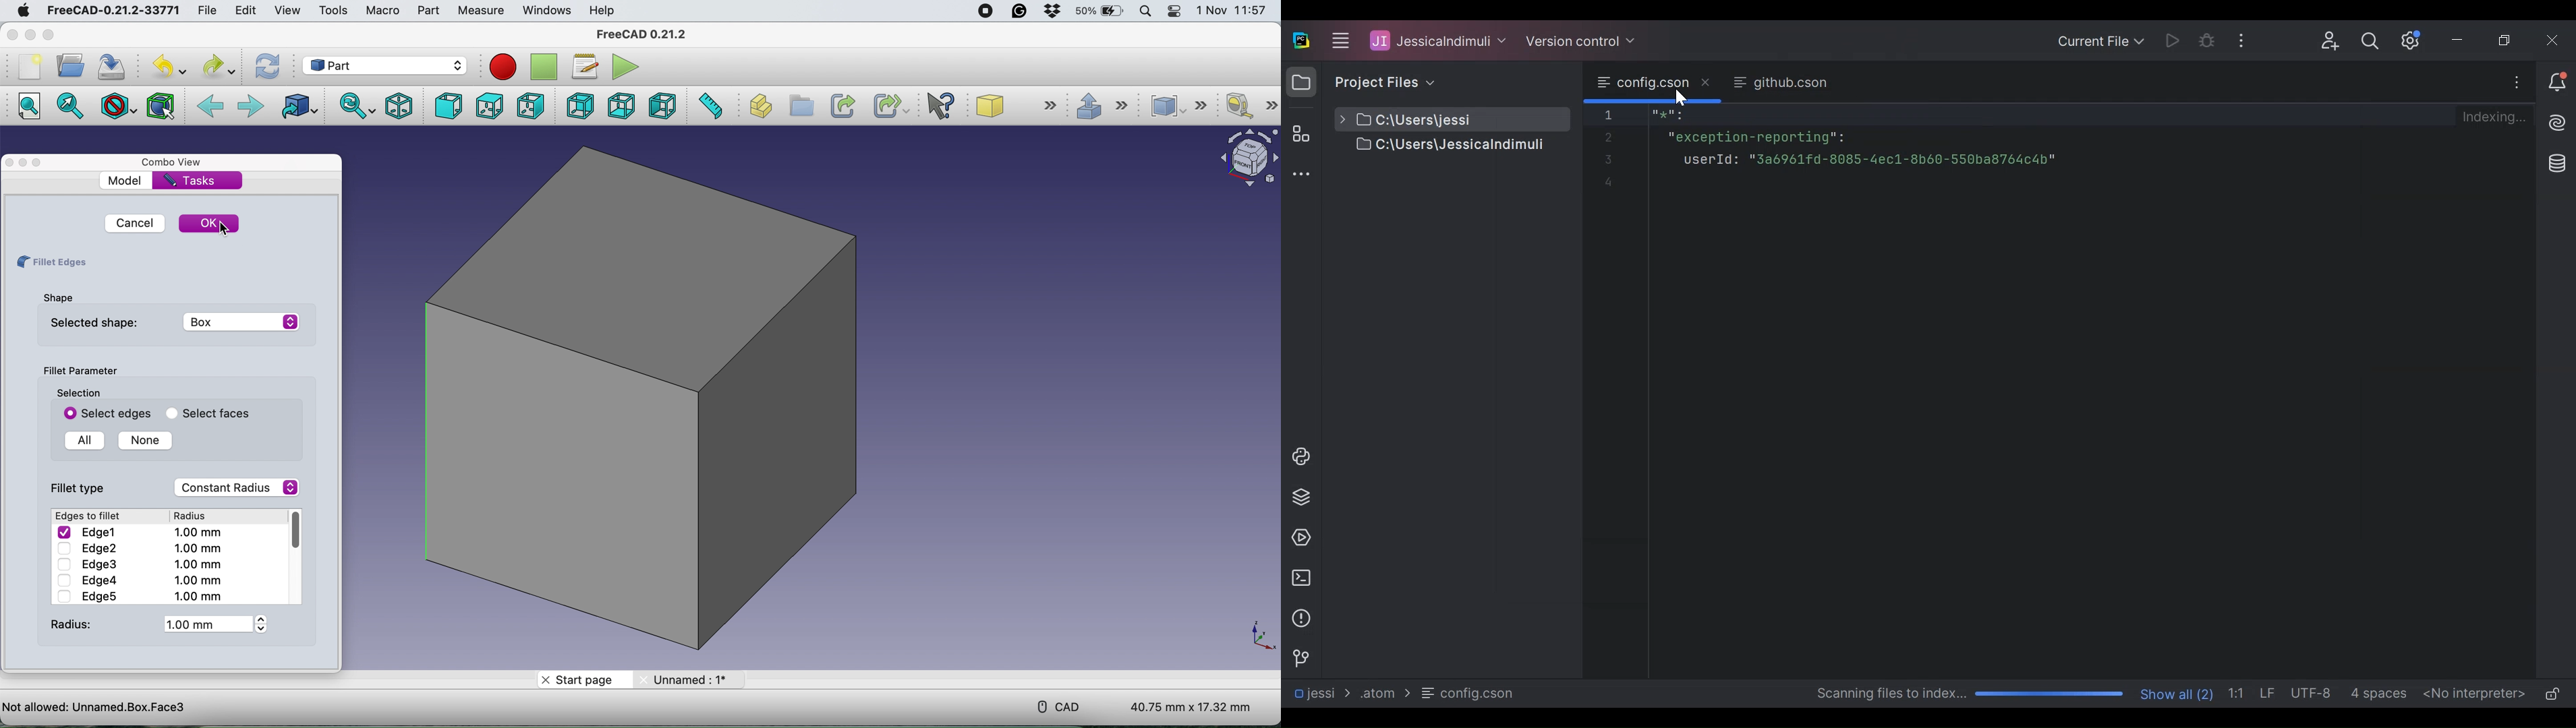 Image resolution: width=2576 pixels, height=728 pixels. What do you see at coordinates (171, 322) in the screenshot?
I see `Selected Shape` at bounding box center [171, 322].